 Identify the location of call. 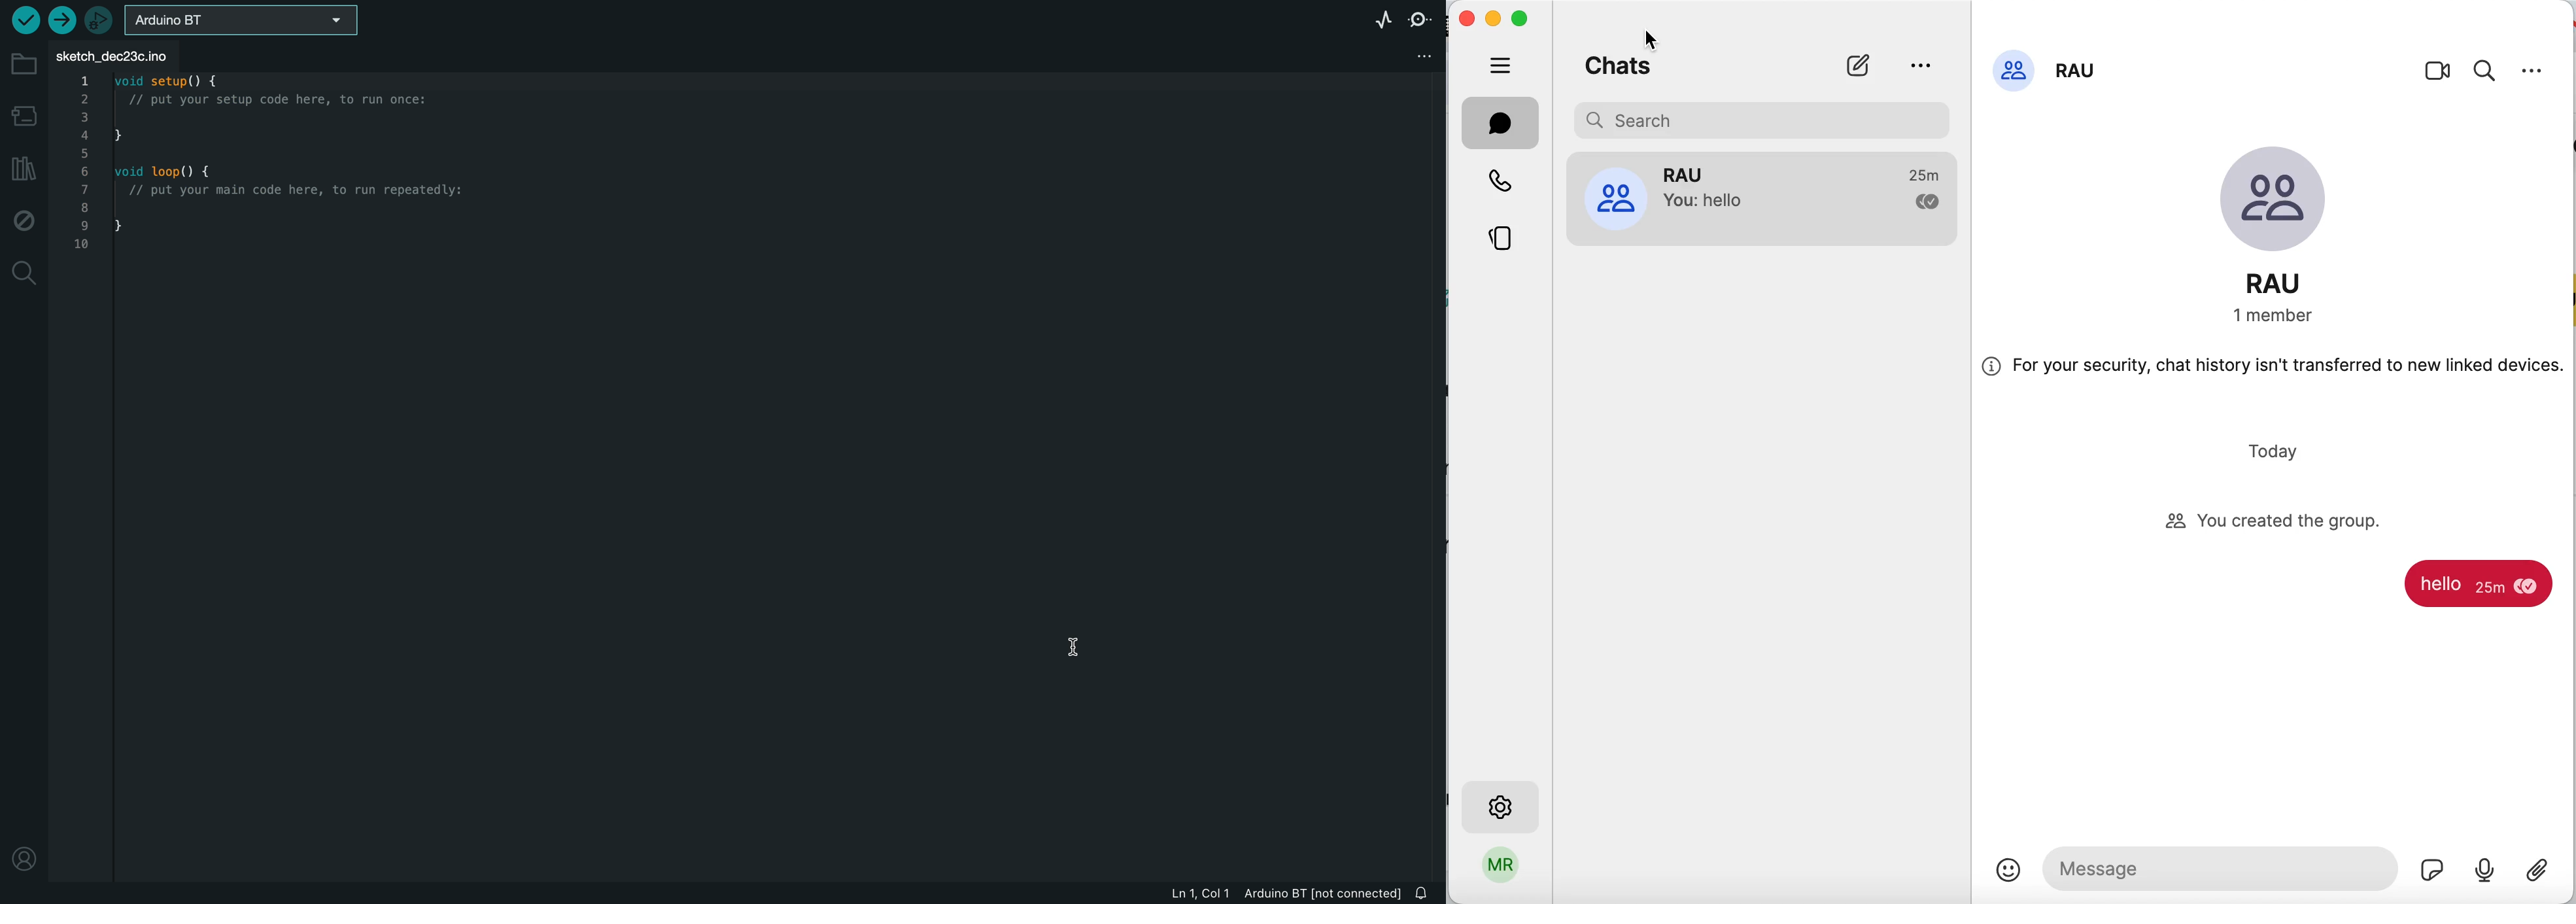
(1502, 179).